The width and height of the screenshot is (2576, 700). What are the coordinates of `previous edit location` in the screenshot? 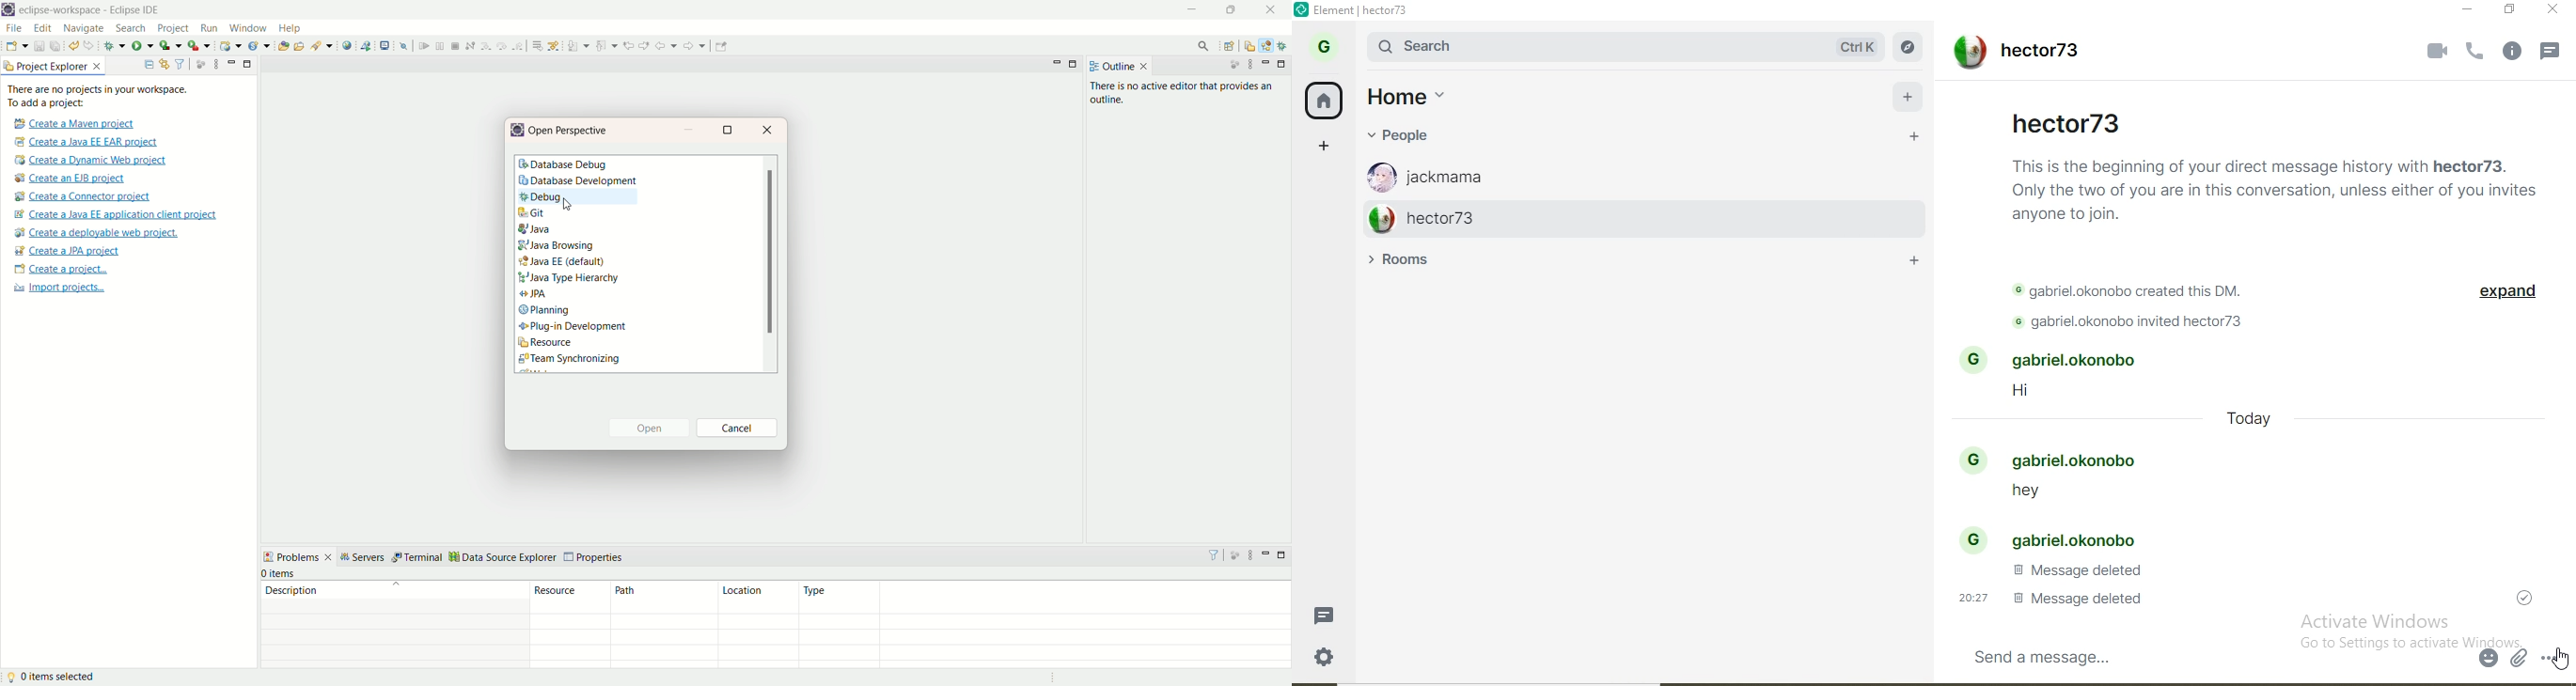 It's located at (645, 46).